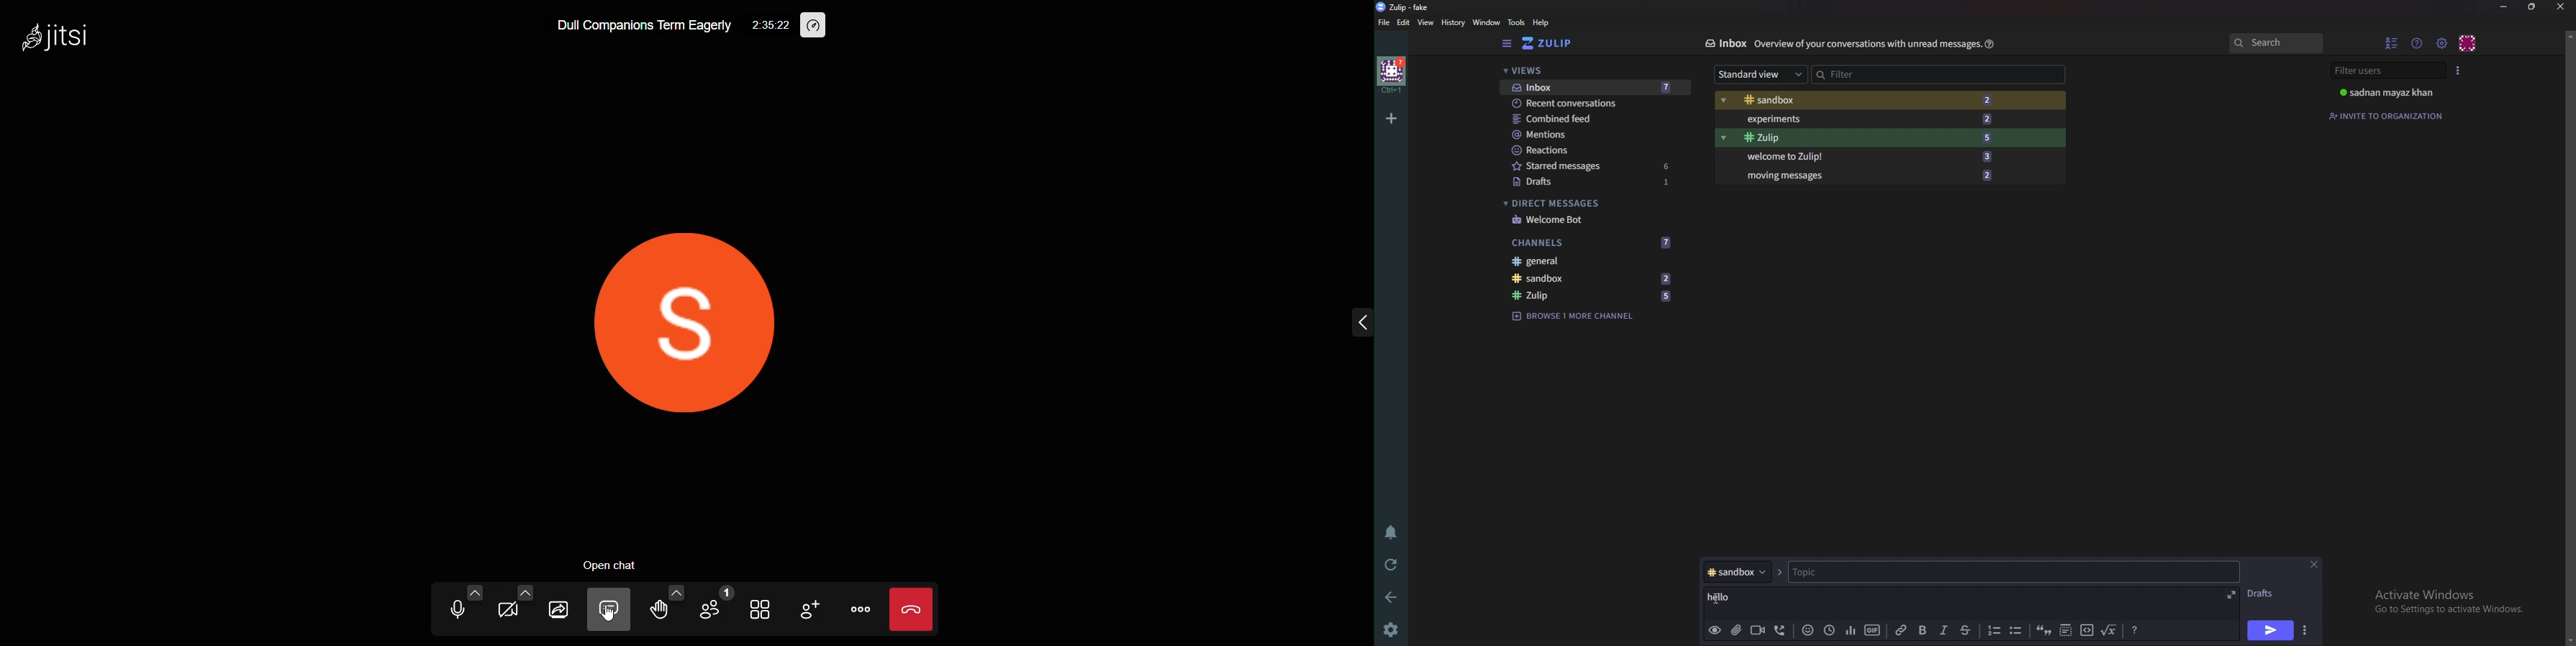 The height and width of the screenshot is (672, 2576). I want to click on expand, so click(1348, 322).